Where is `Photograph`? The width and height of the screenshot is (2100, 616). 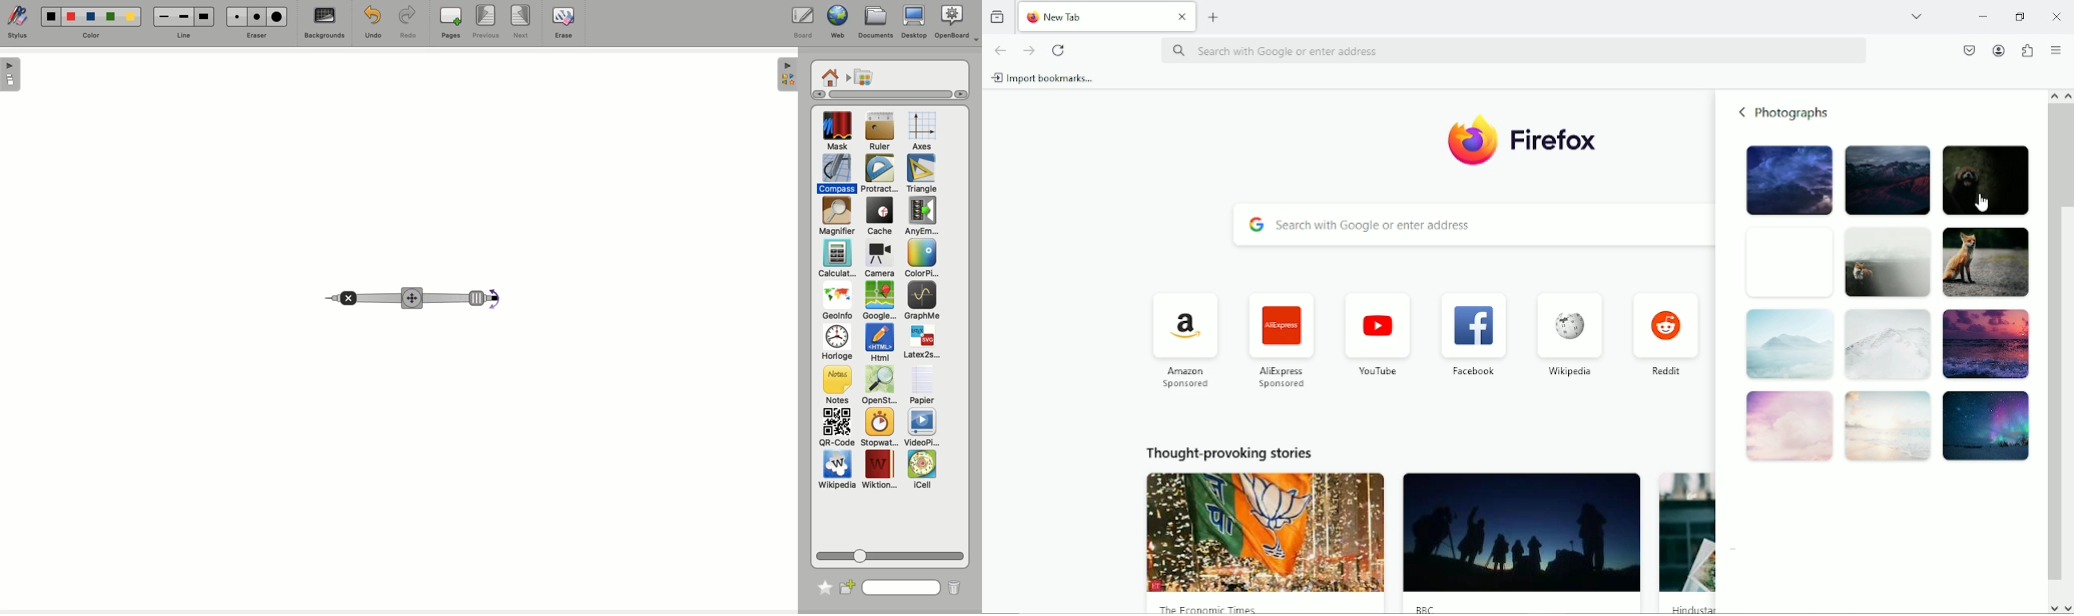 Photograph is located at coordinates (1885, 262).